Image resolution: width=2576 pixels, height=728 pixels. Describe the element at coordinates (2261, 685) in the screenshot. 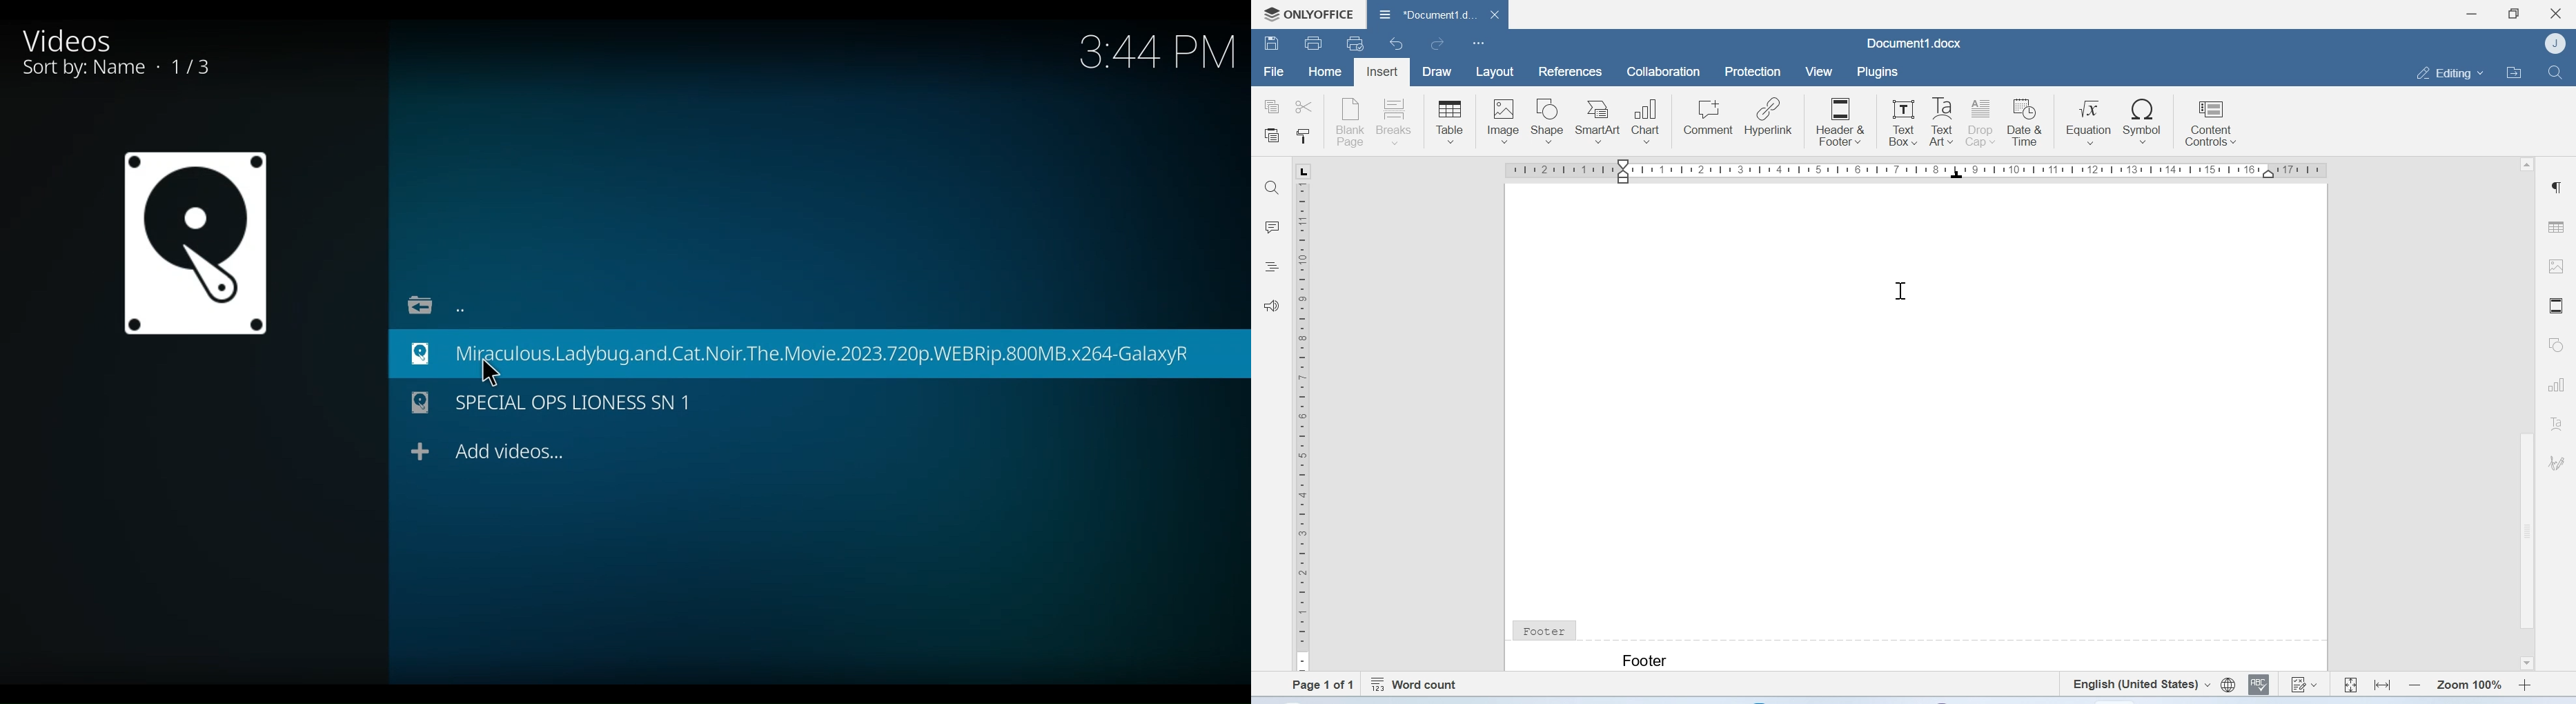

I see `Spell checking` at that location.